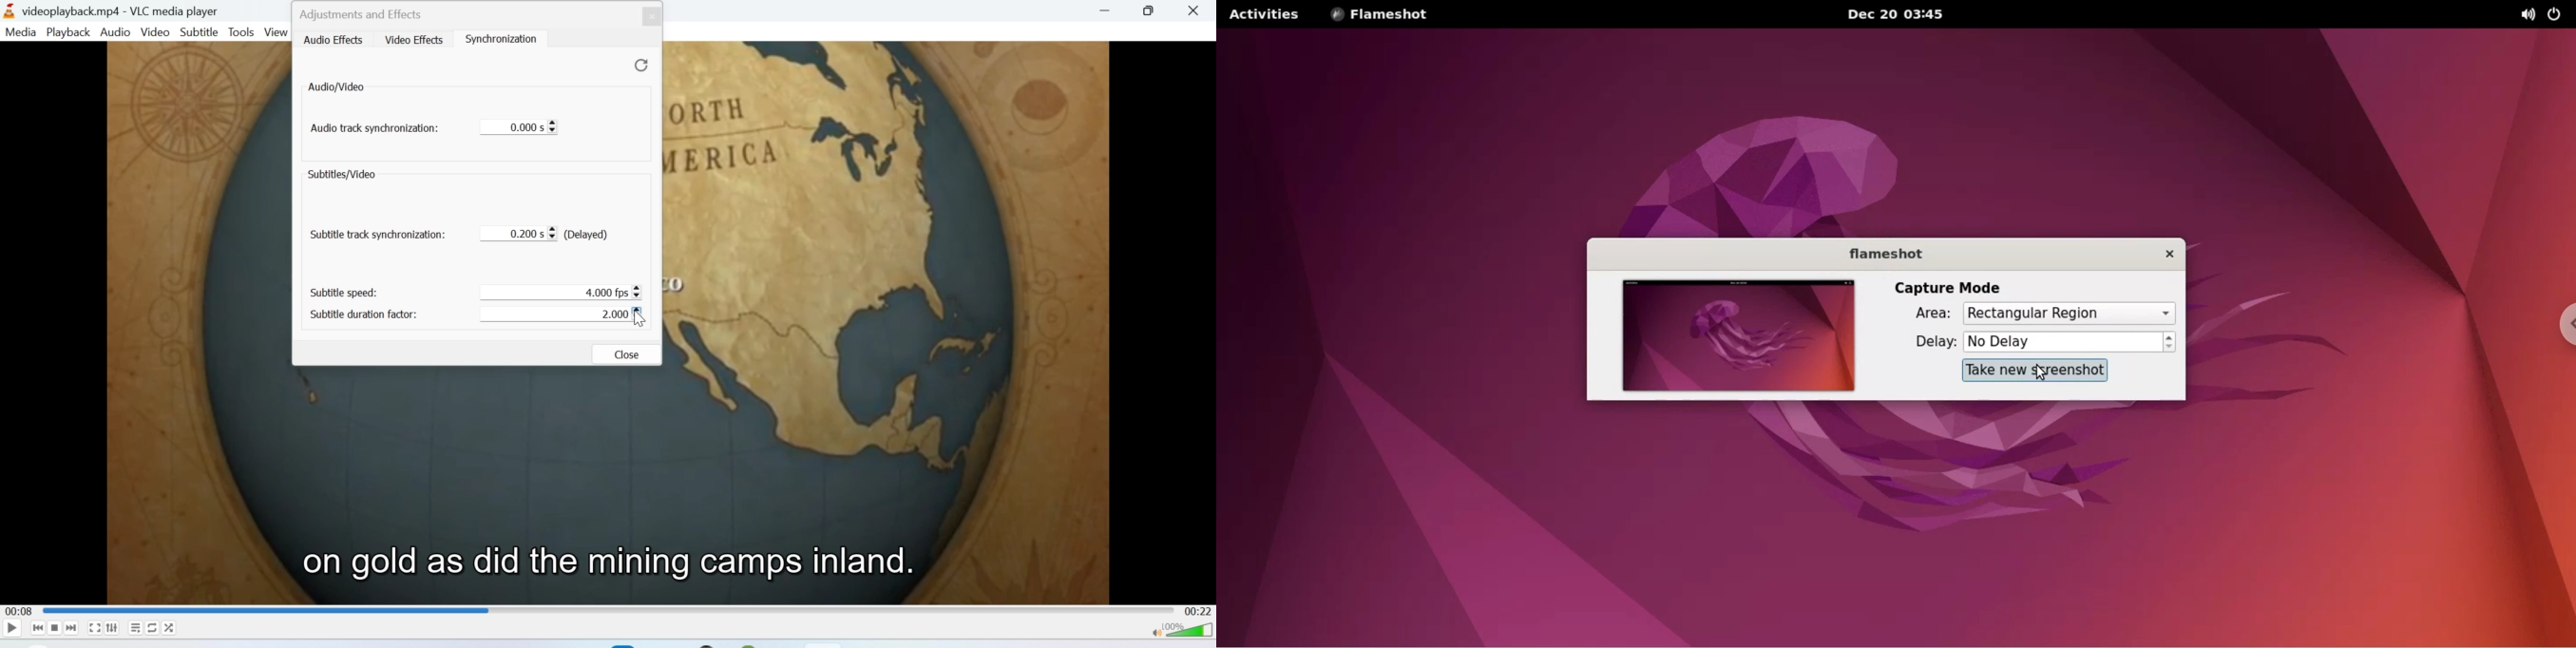 The image size is (2576, 672). What do you see at coordinates (241, 31) in the screenshot?
I see `Tools` at bounding box center [241, 31].